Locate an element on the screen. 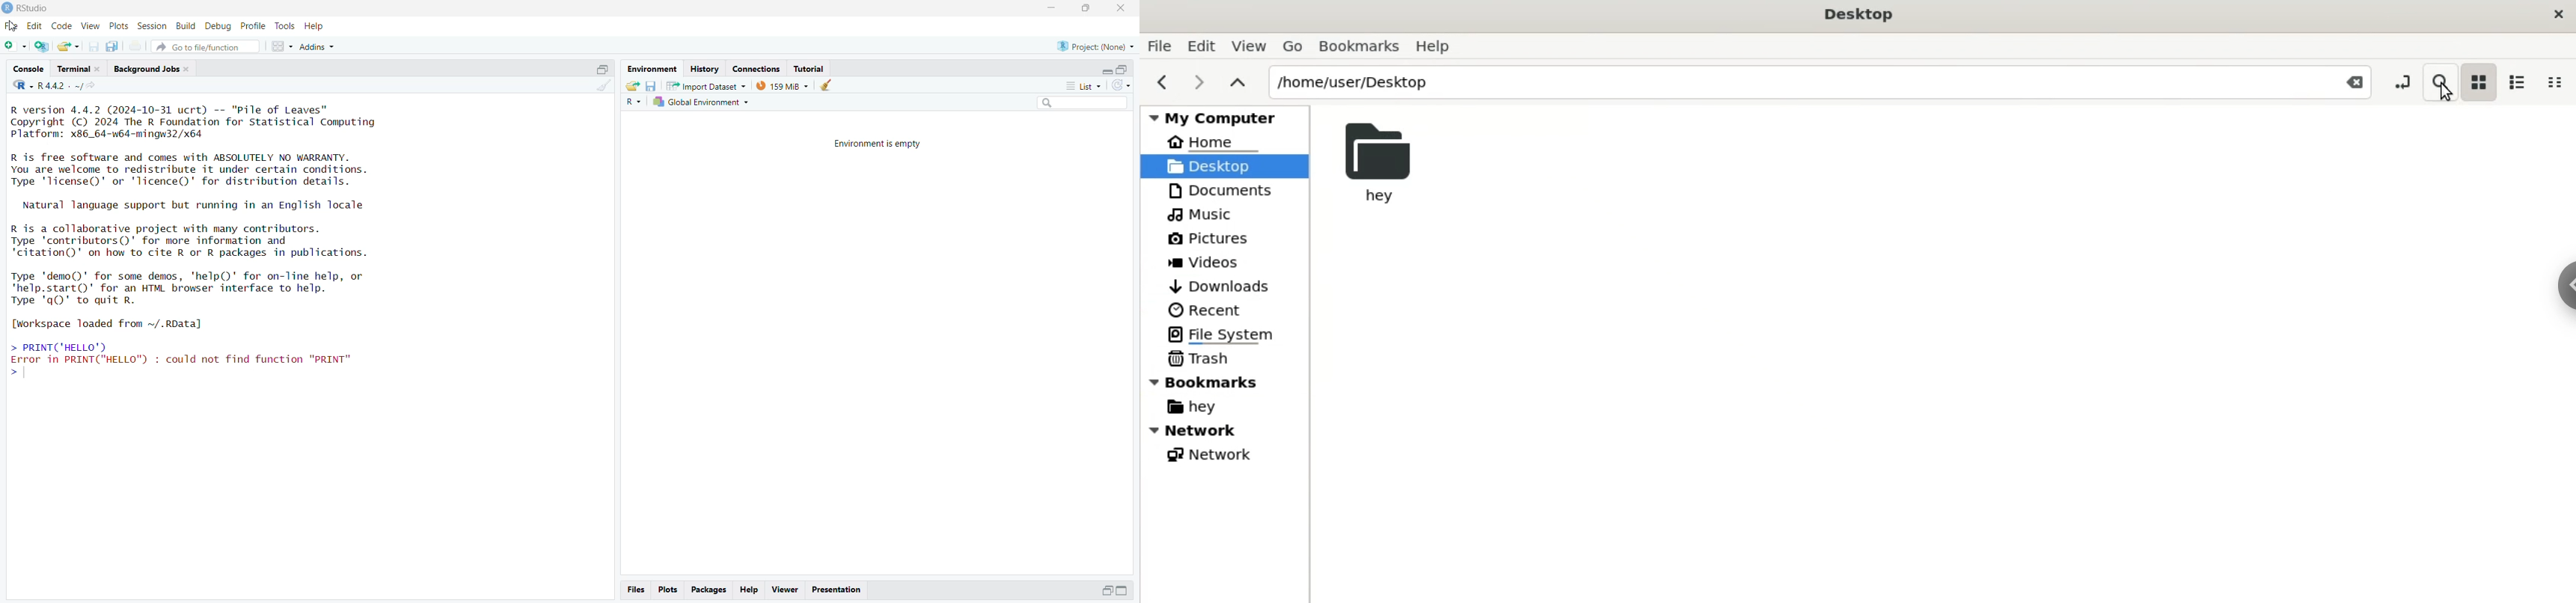 This screenshot has height=616, width=2576. session is located at coordinates (153, 27).